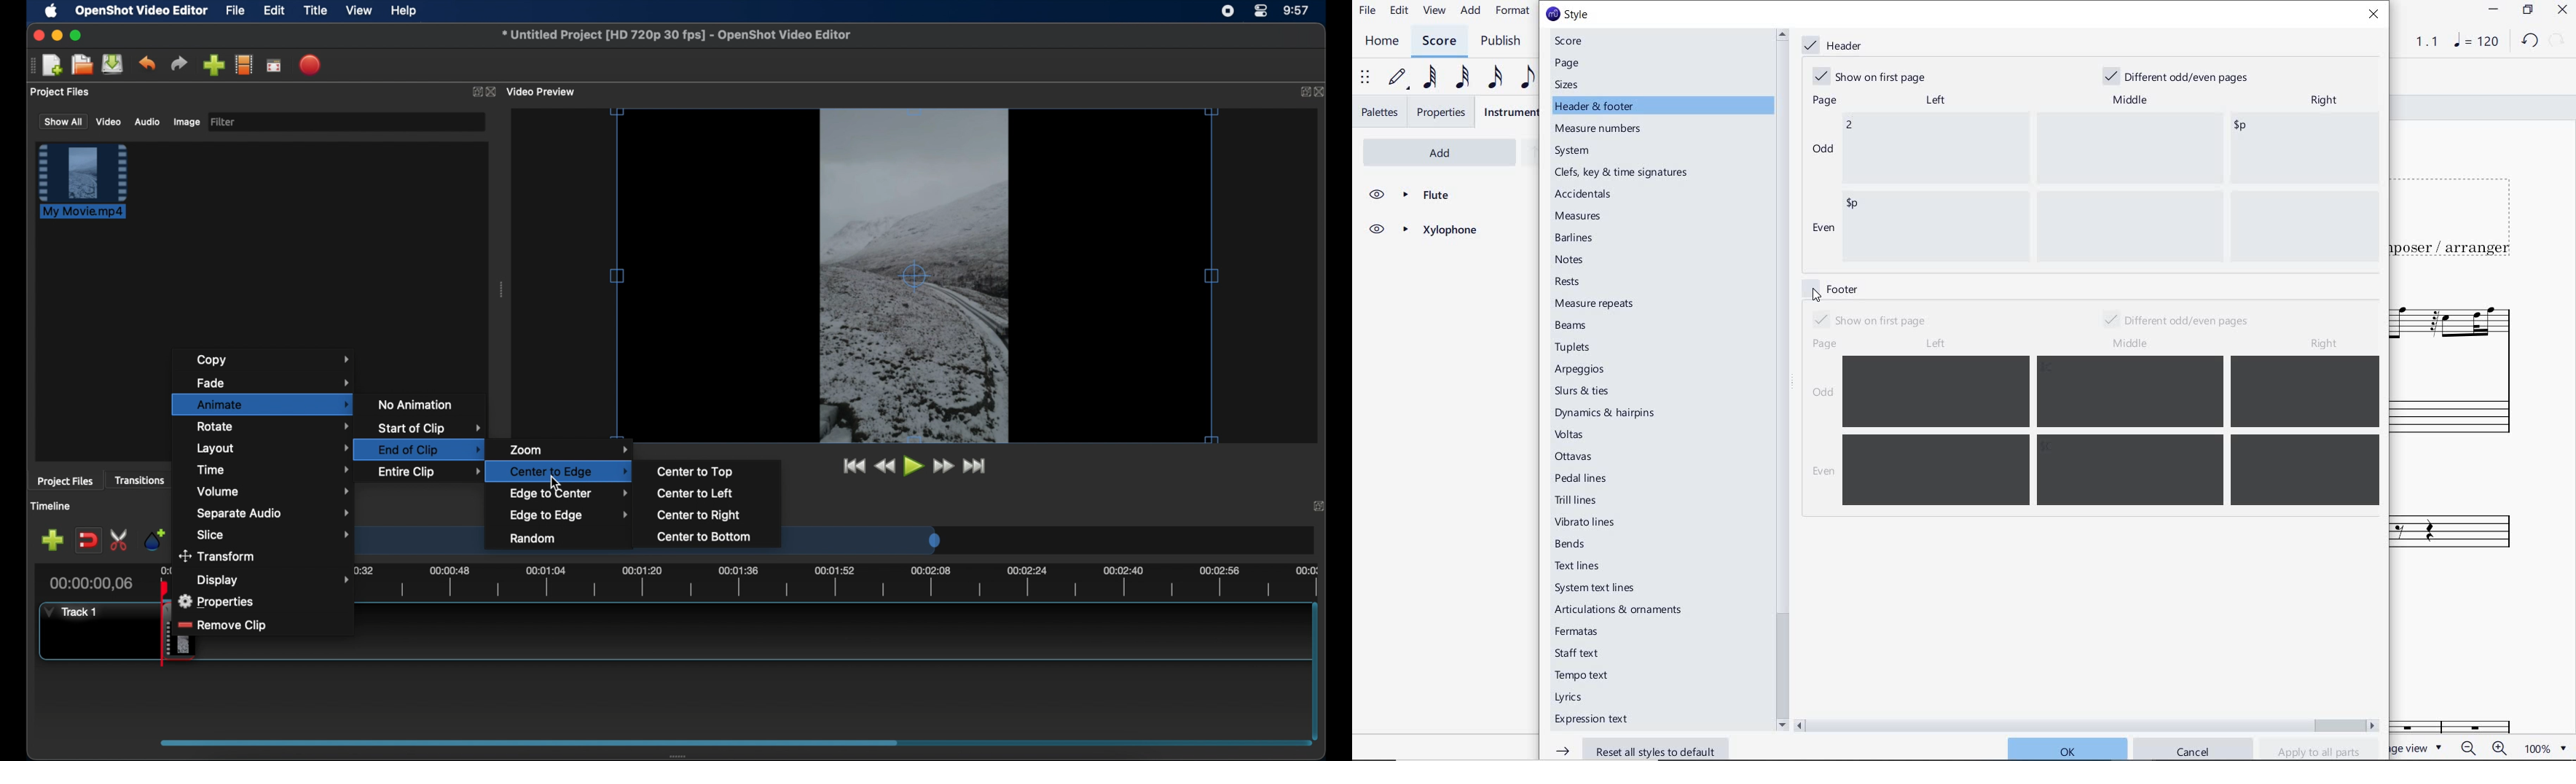 This screenshot has width=2576, height=784. Describe the element at coordinates (1321, 505) in the screenshot. I see `expand` at that location.